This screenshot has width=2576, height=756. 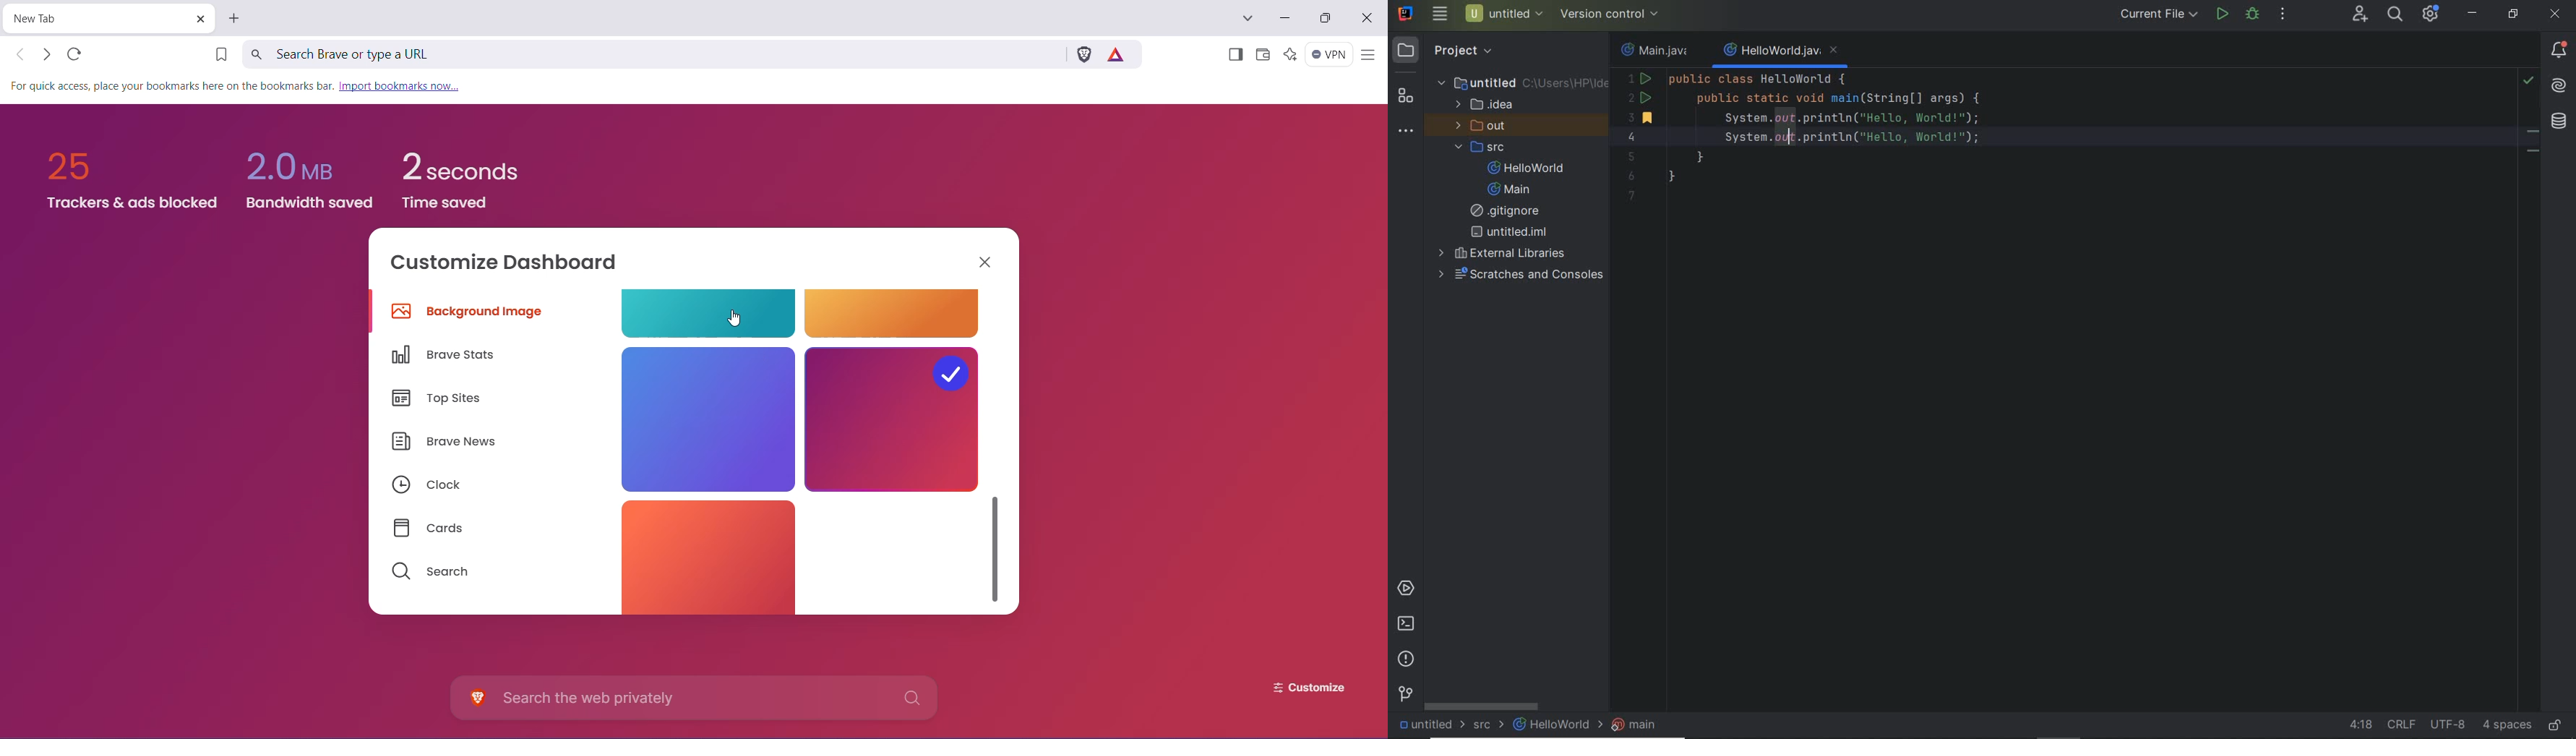 What do you see at coordinates (987, 261) in the screenshot?
I see `Close` at bounding box center [987, 261].